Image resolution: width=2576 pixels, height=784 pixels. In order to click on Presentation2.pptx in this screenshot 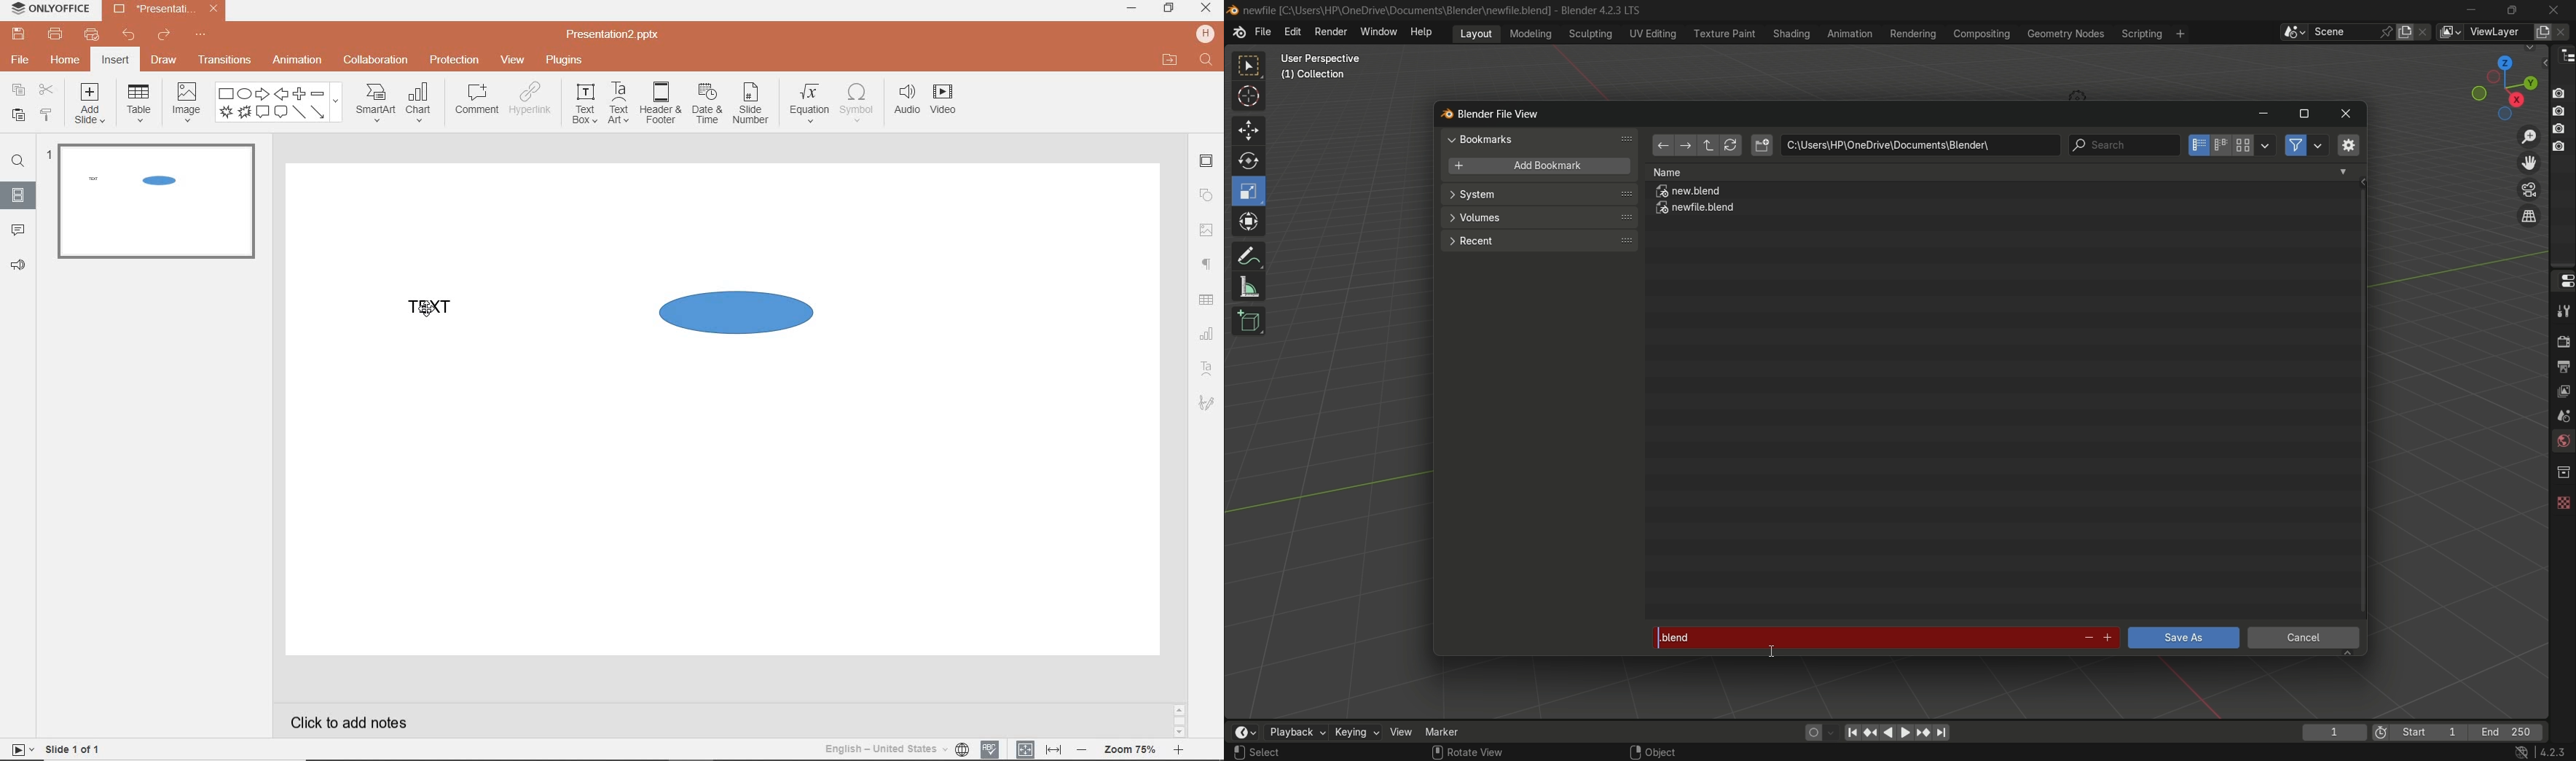, I will do `click(164, 11)`.